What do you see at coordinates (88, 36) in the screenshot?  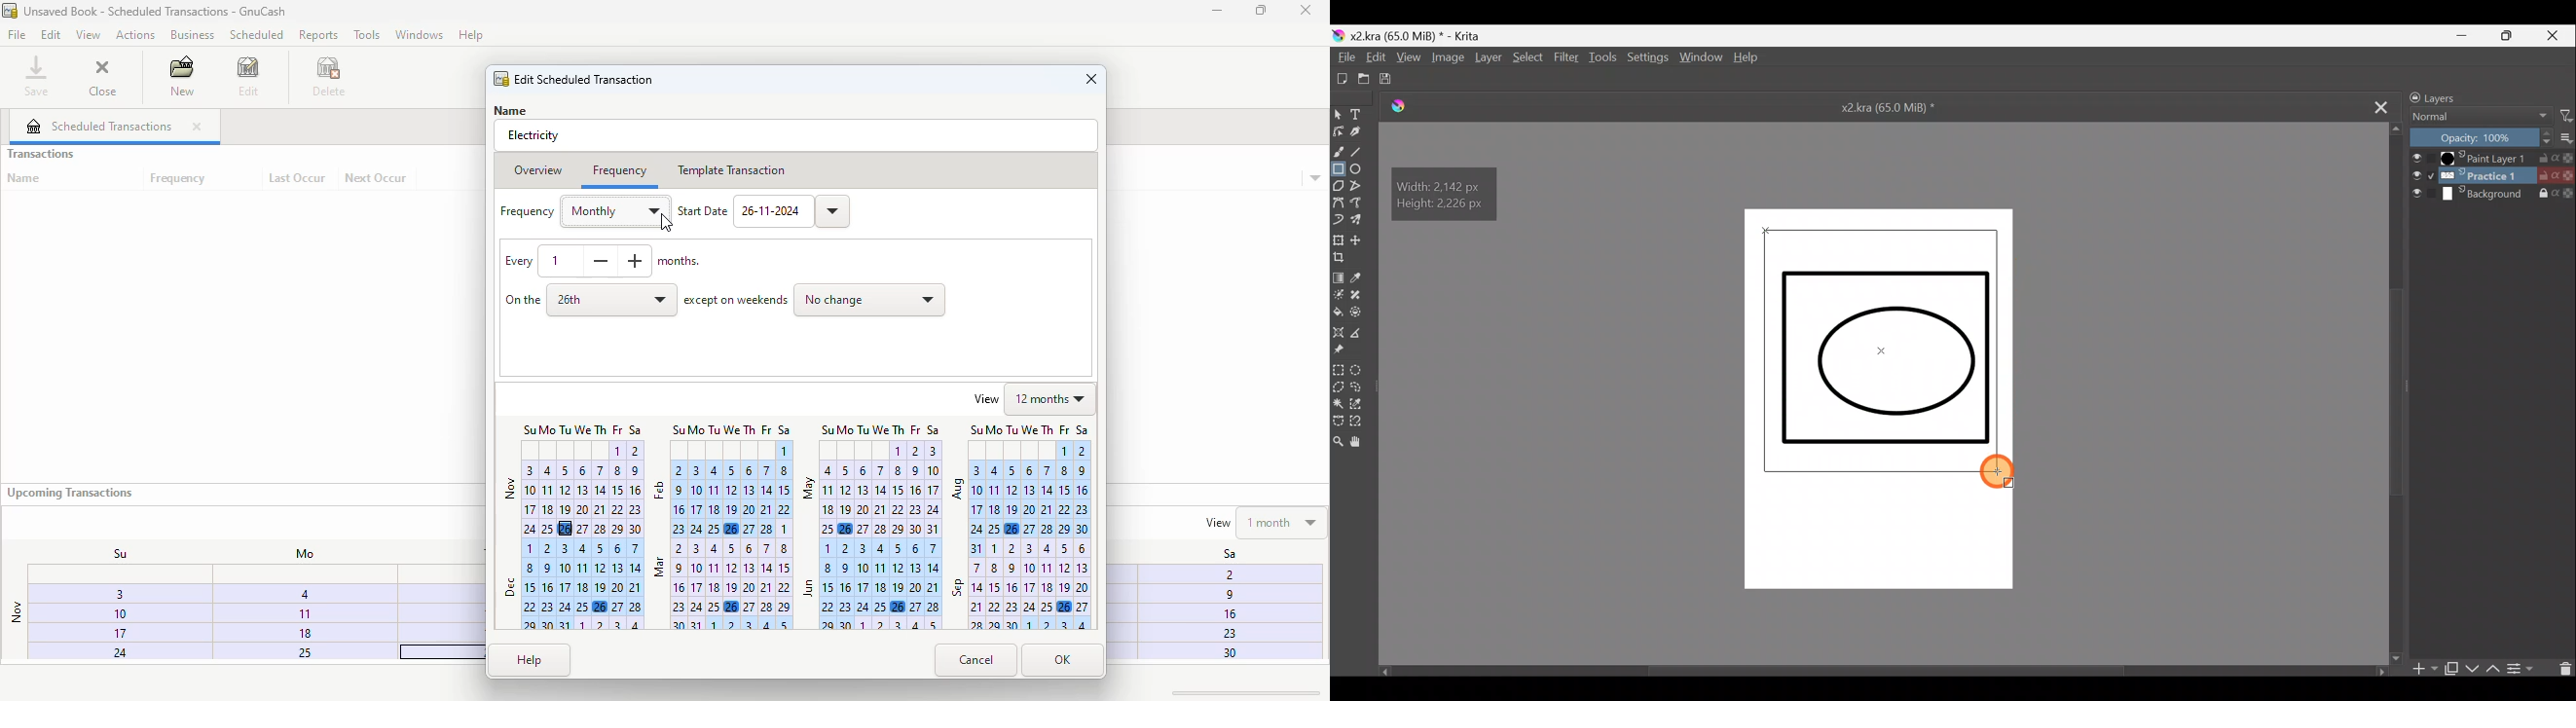 I see `view` at bounding box center [88, 36].